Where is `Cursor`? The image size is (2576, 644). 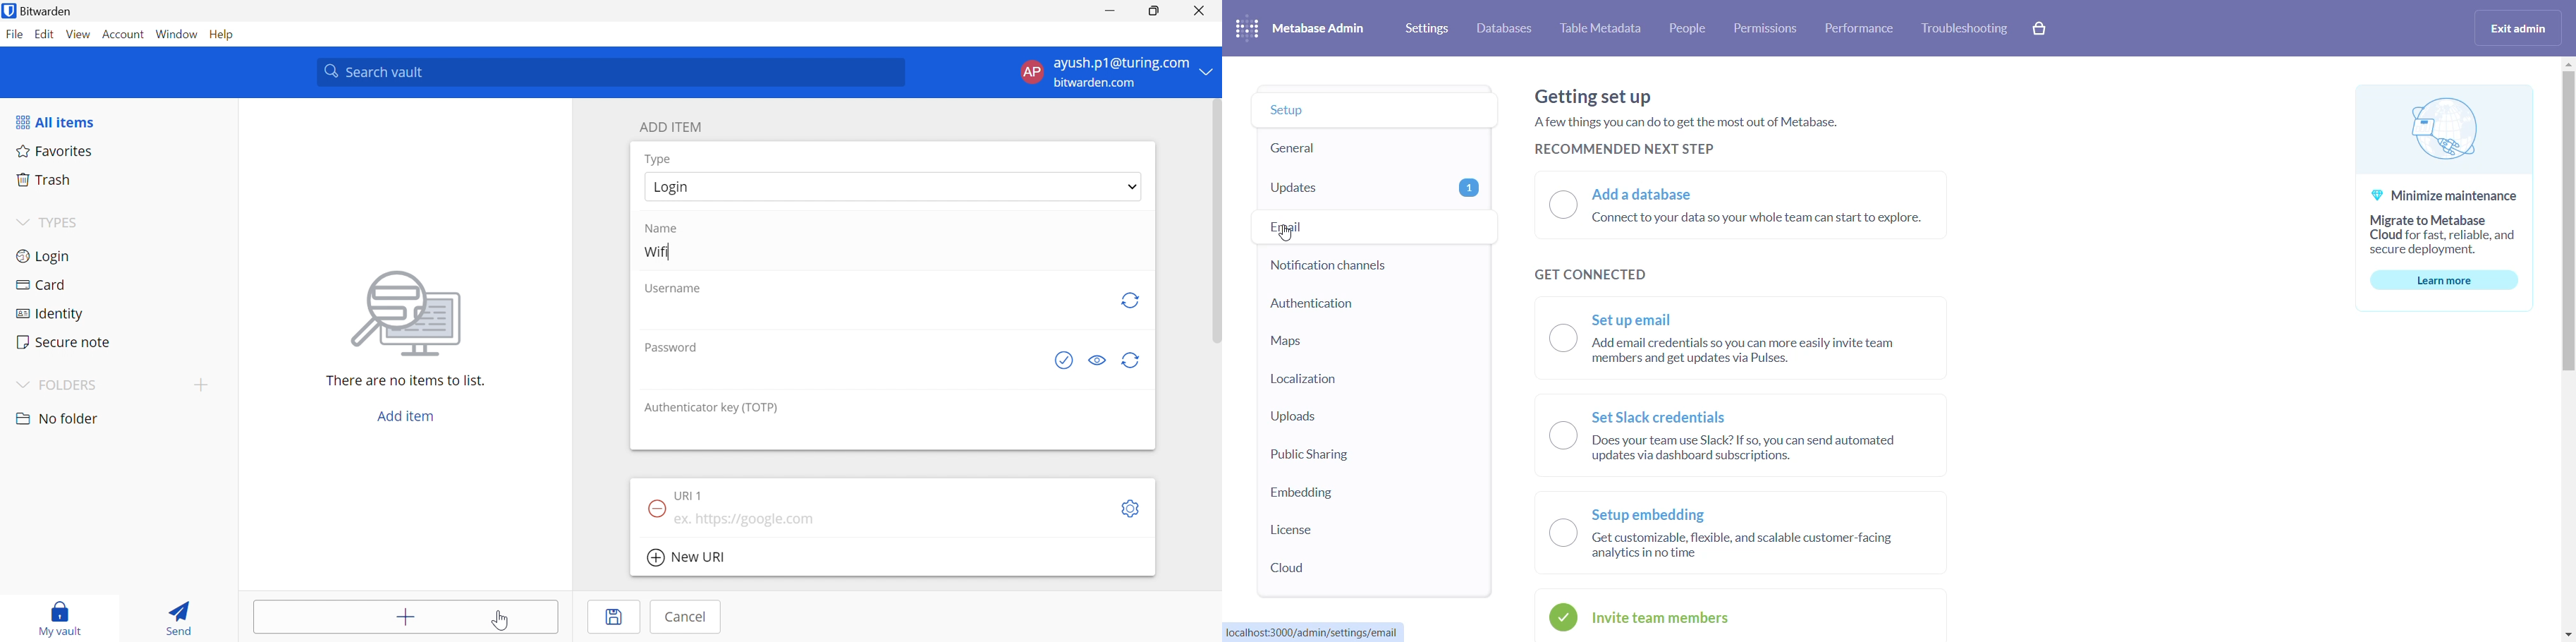 Cursor is located at coordinates (501, 622).